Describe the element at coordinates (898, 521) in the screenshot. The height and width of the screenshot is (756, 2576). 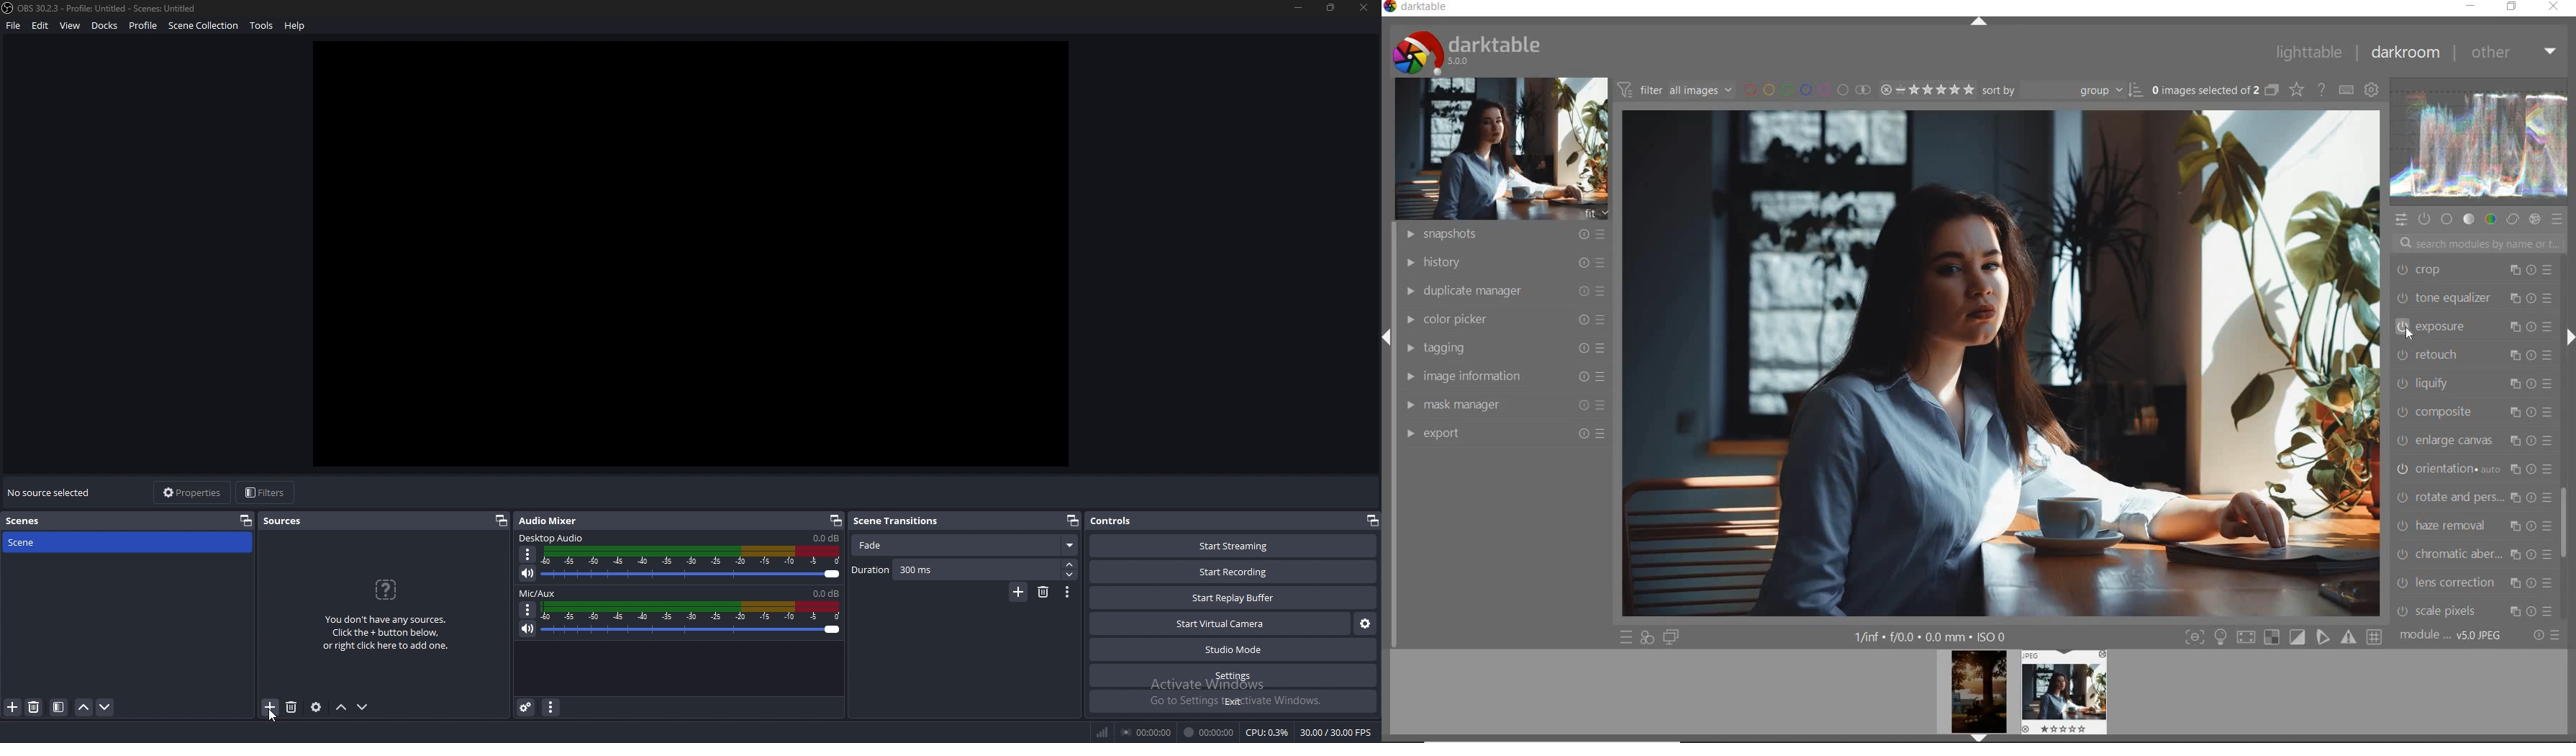
I see `scene transitions` at that location.